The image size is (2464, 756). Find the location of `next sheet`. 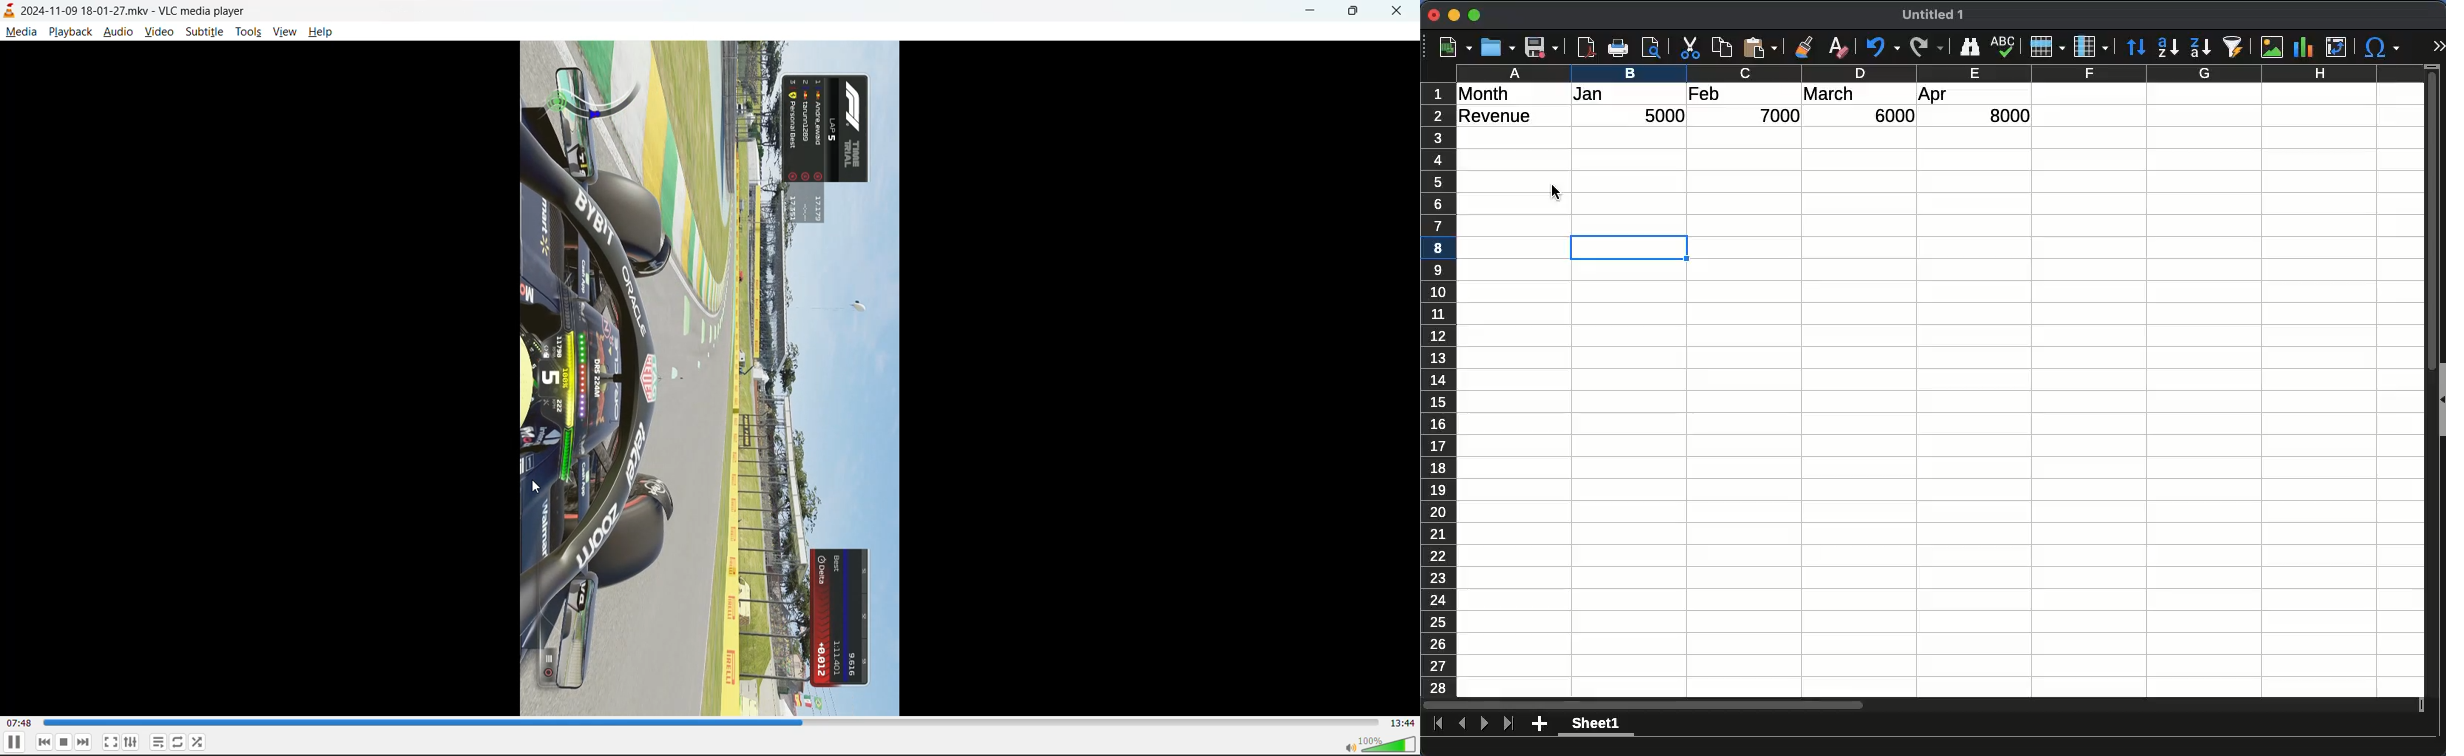

next sheet is located at coordinates (1485, 723).